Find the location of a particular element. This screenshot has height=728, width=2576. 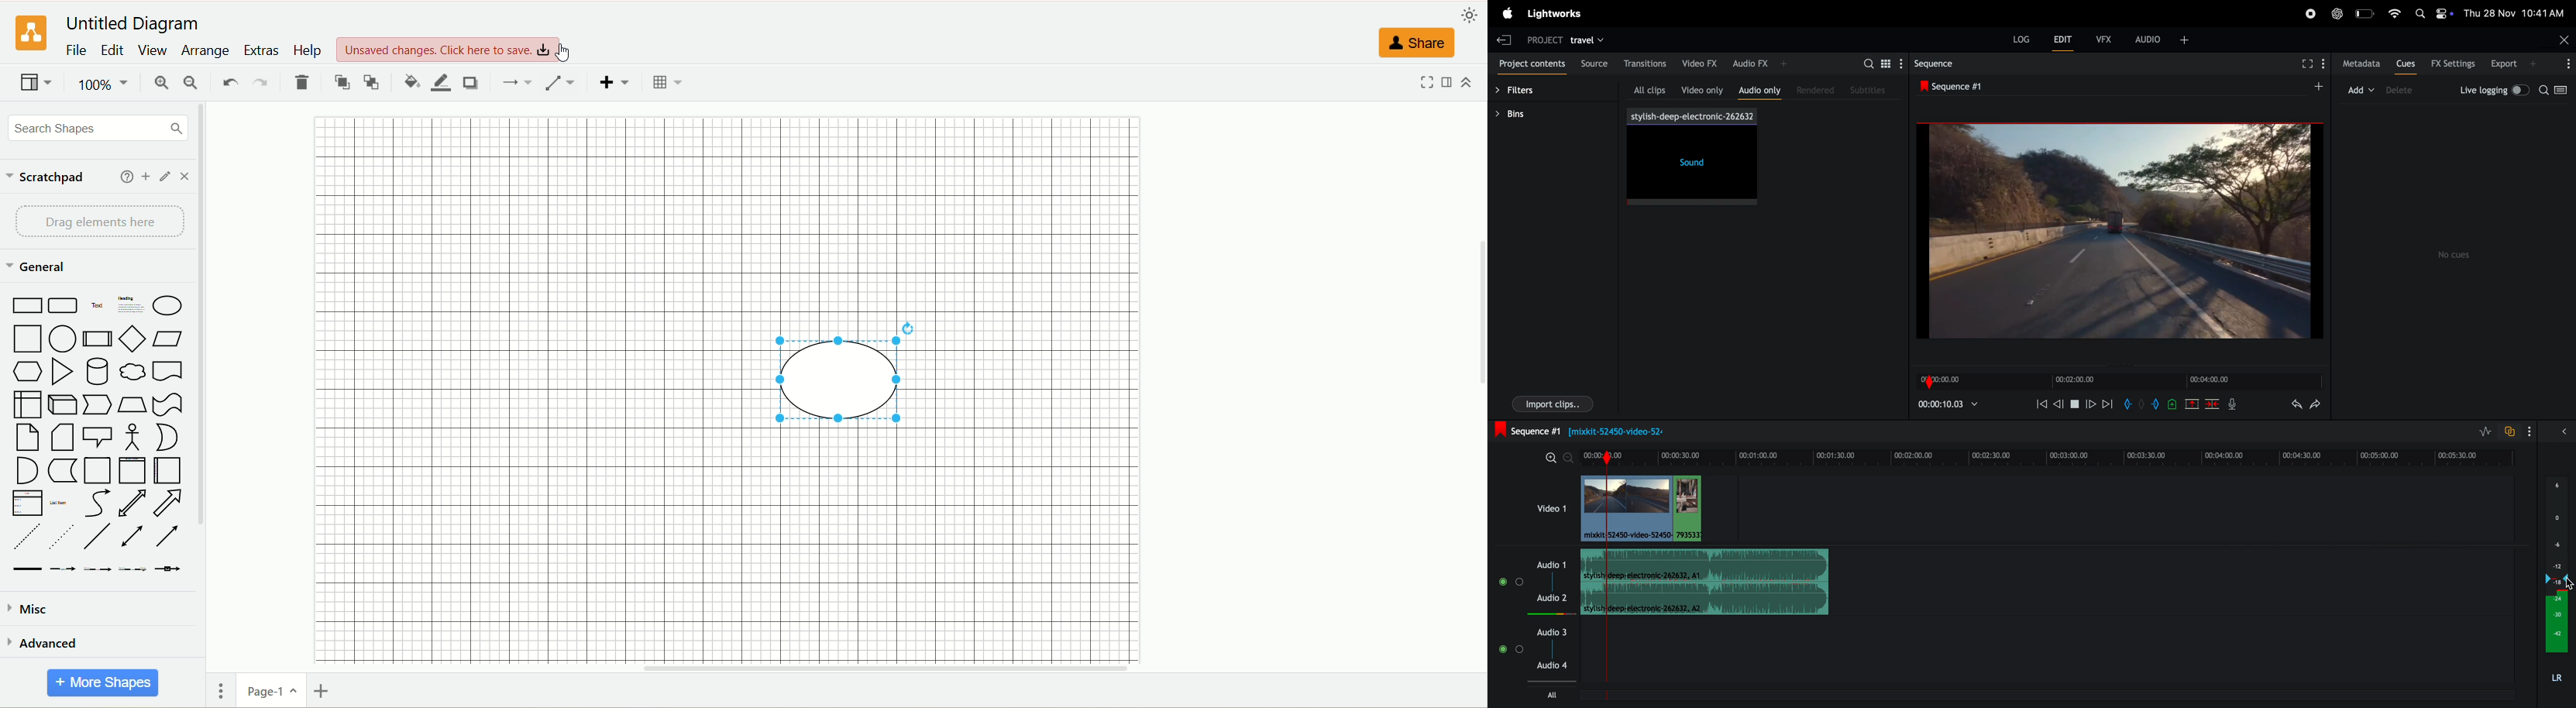

share is located at coordinates (1417, 46).